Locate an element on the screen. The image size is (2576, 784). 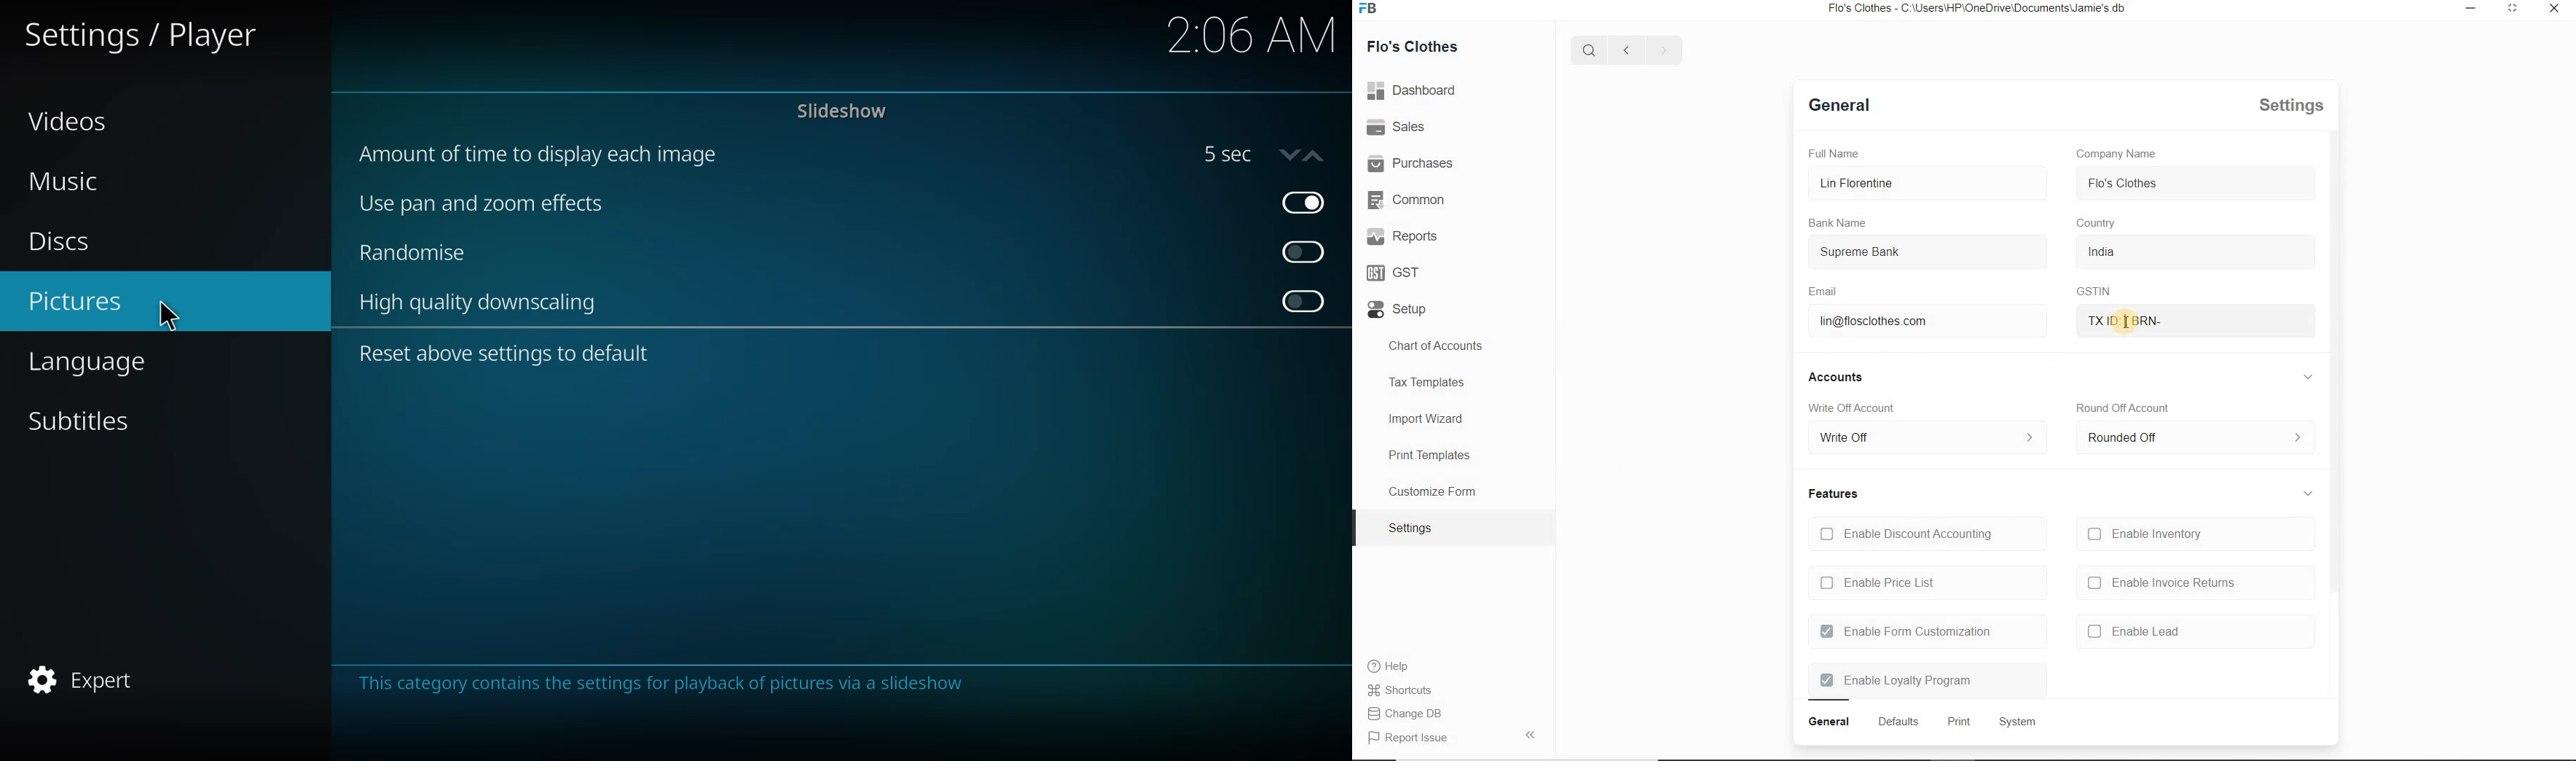
round off account is located at coordinates (2123, 407).